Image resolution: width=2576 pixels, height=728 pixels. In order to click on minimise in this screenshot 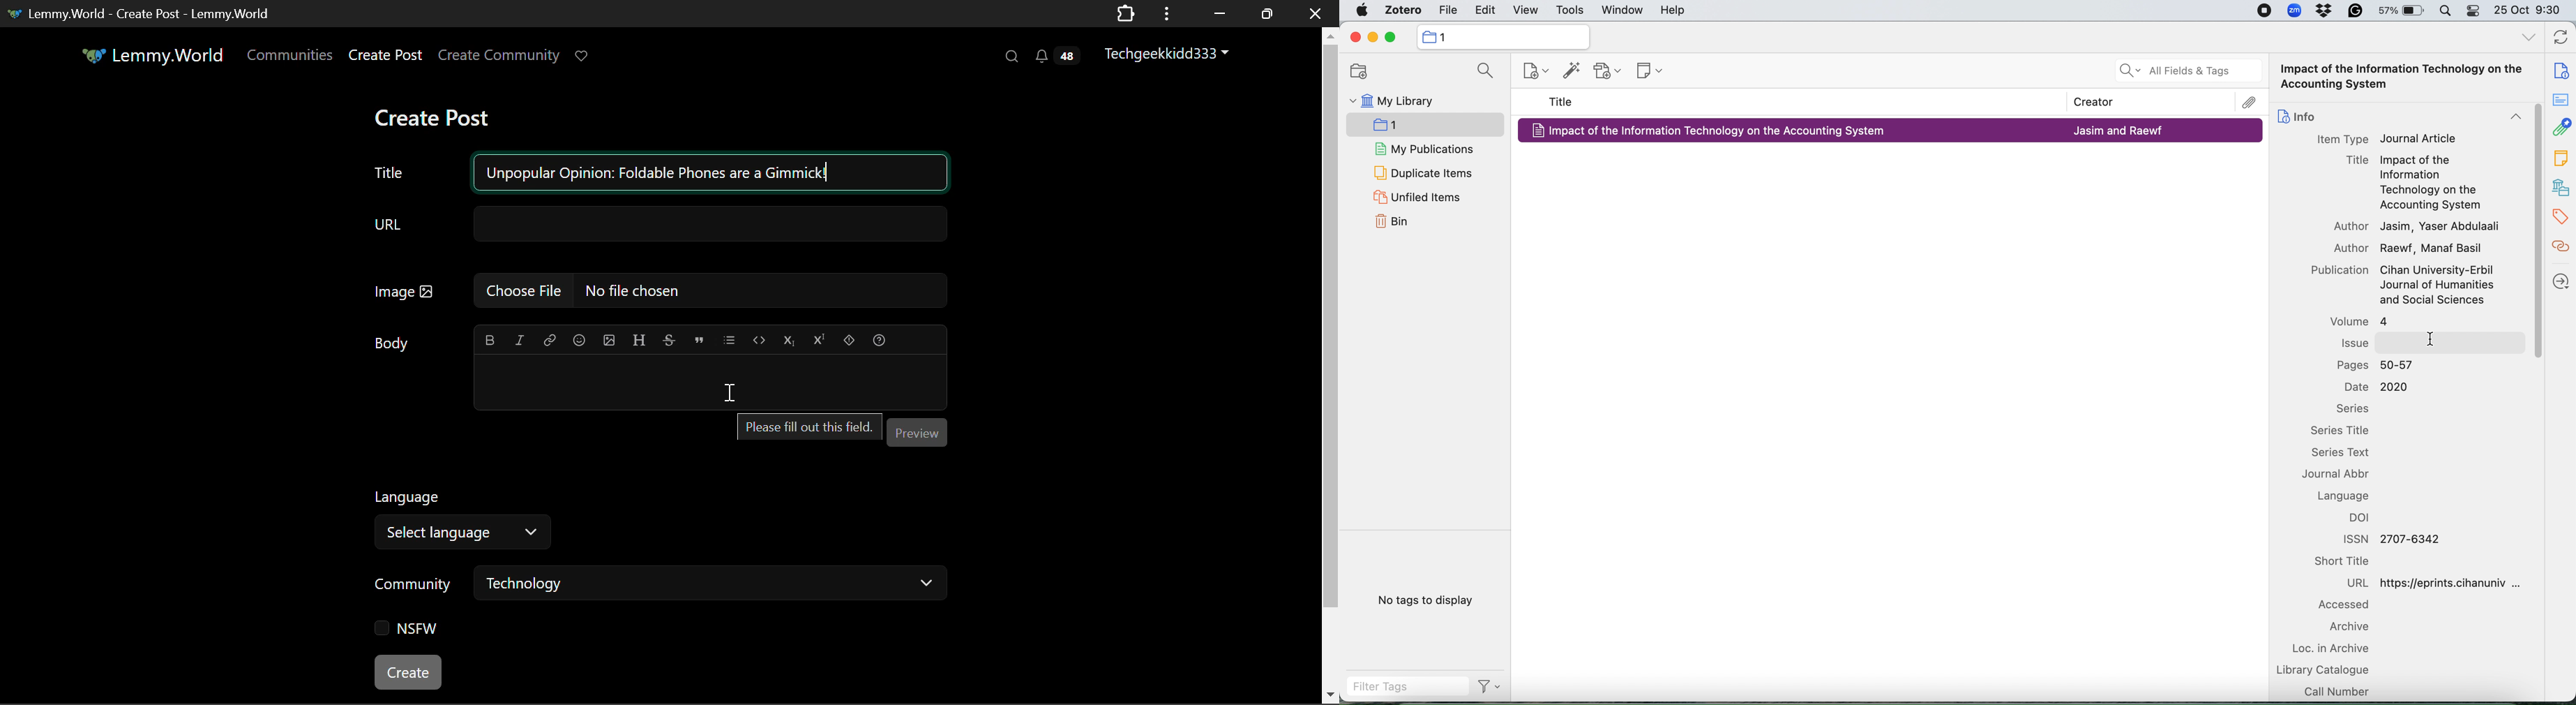, I will do `click(1373, 36)`.